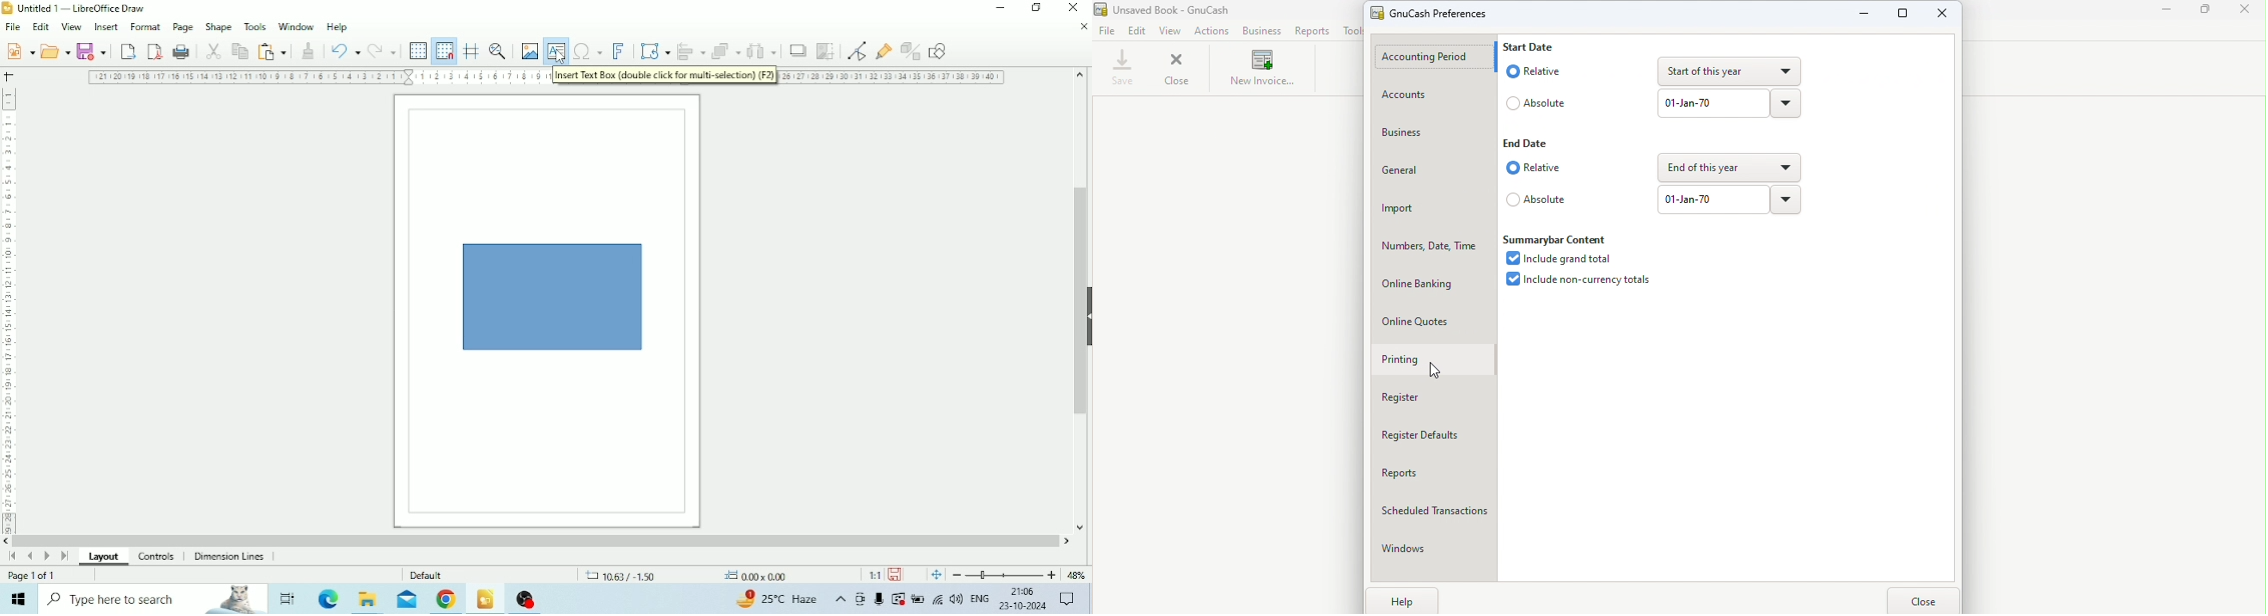 The image size is (2268, 616). Describe the element at coordinates (104, 558) in the screenshot. I see `Layout` at that location.